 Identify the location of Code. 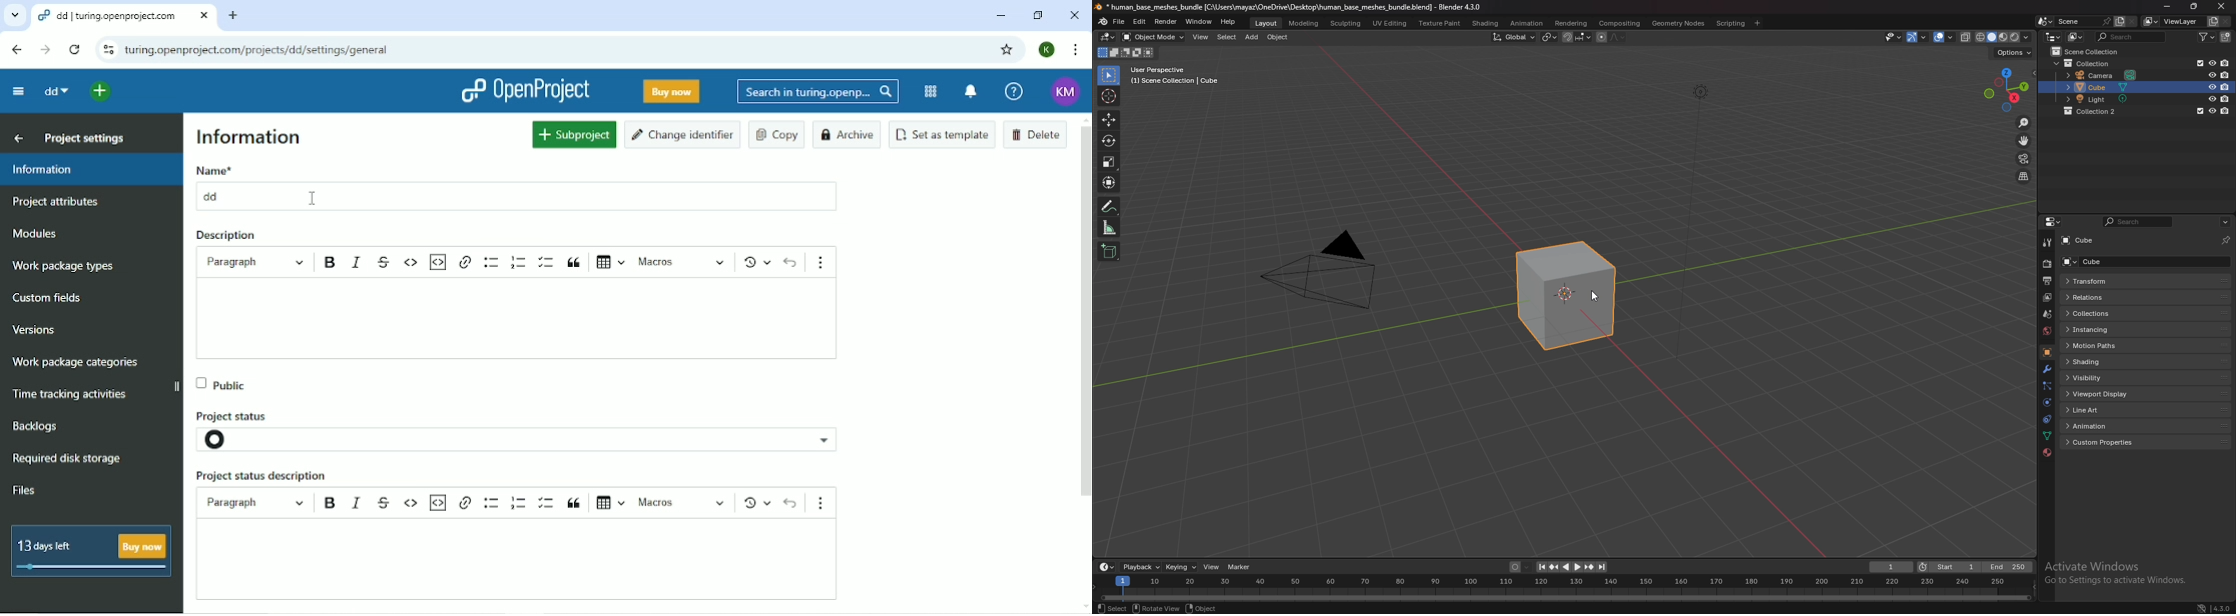
(411, 264).